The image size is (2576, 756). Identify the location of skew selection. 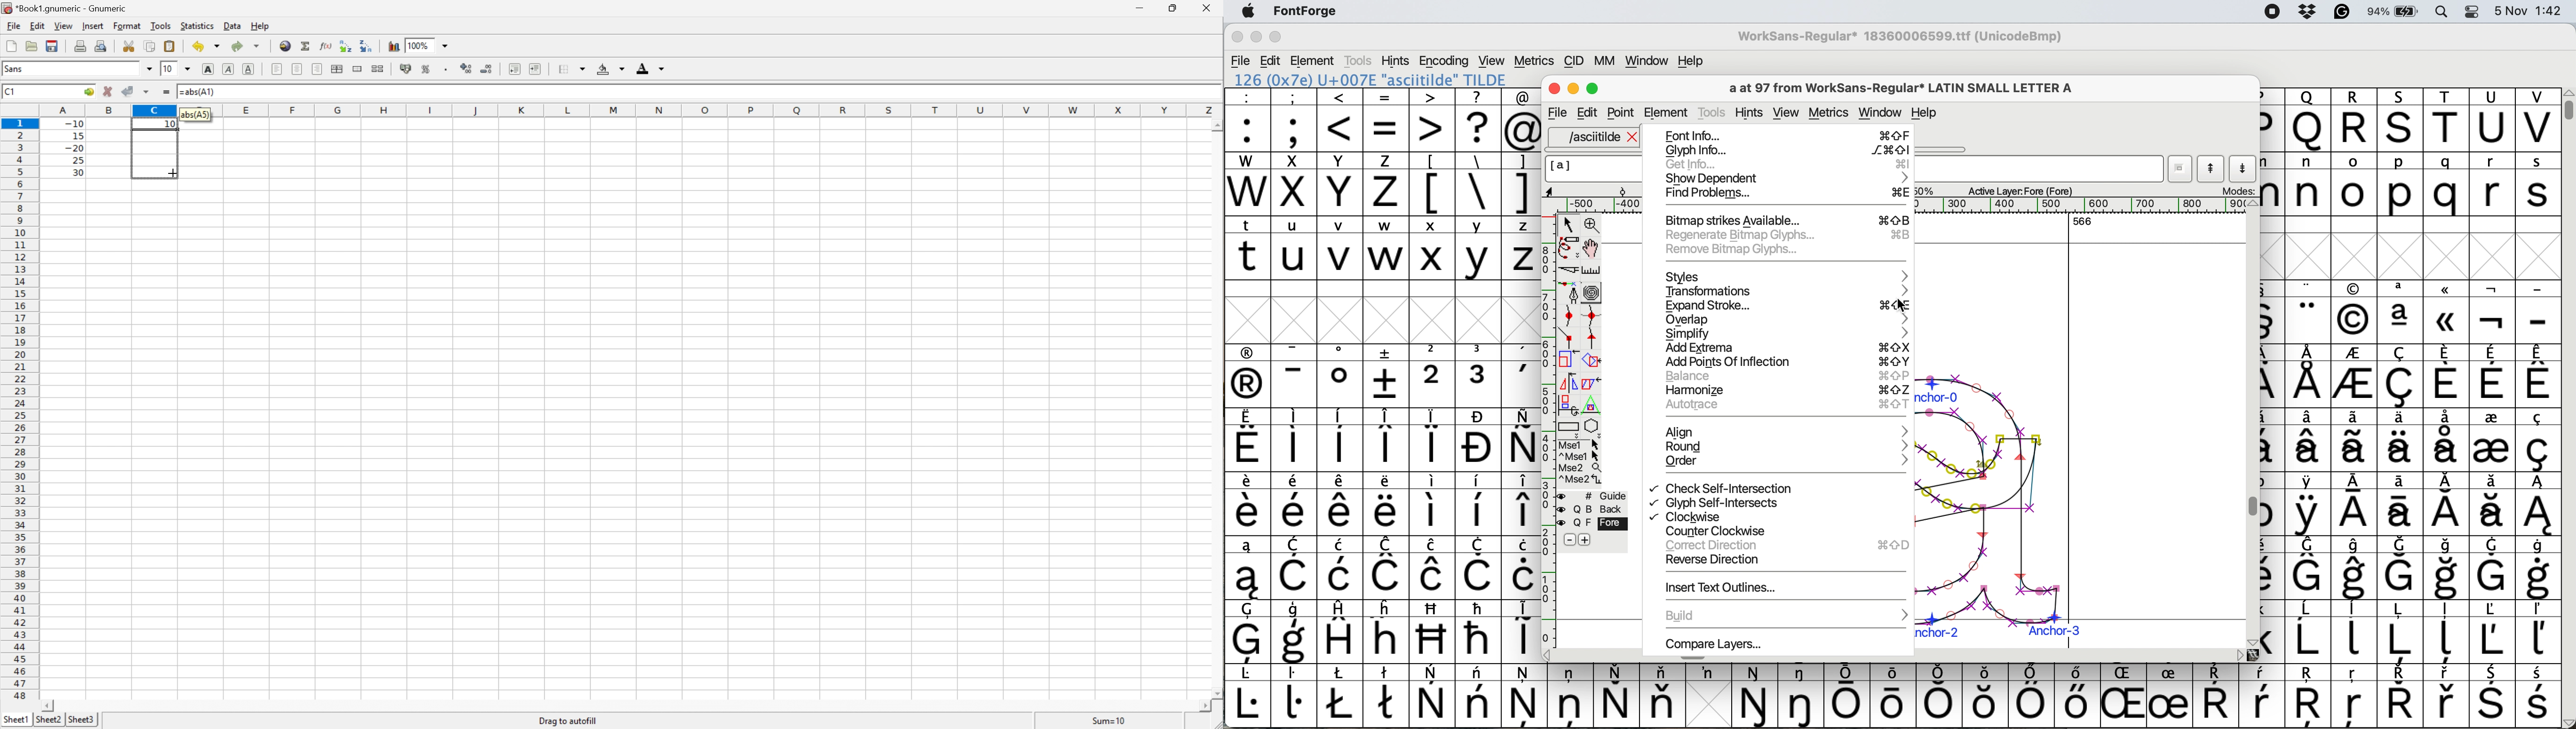
(1594, 385).